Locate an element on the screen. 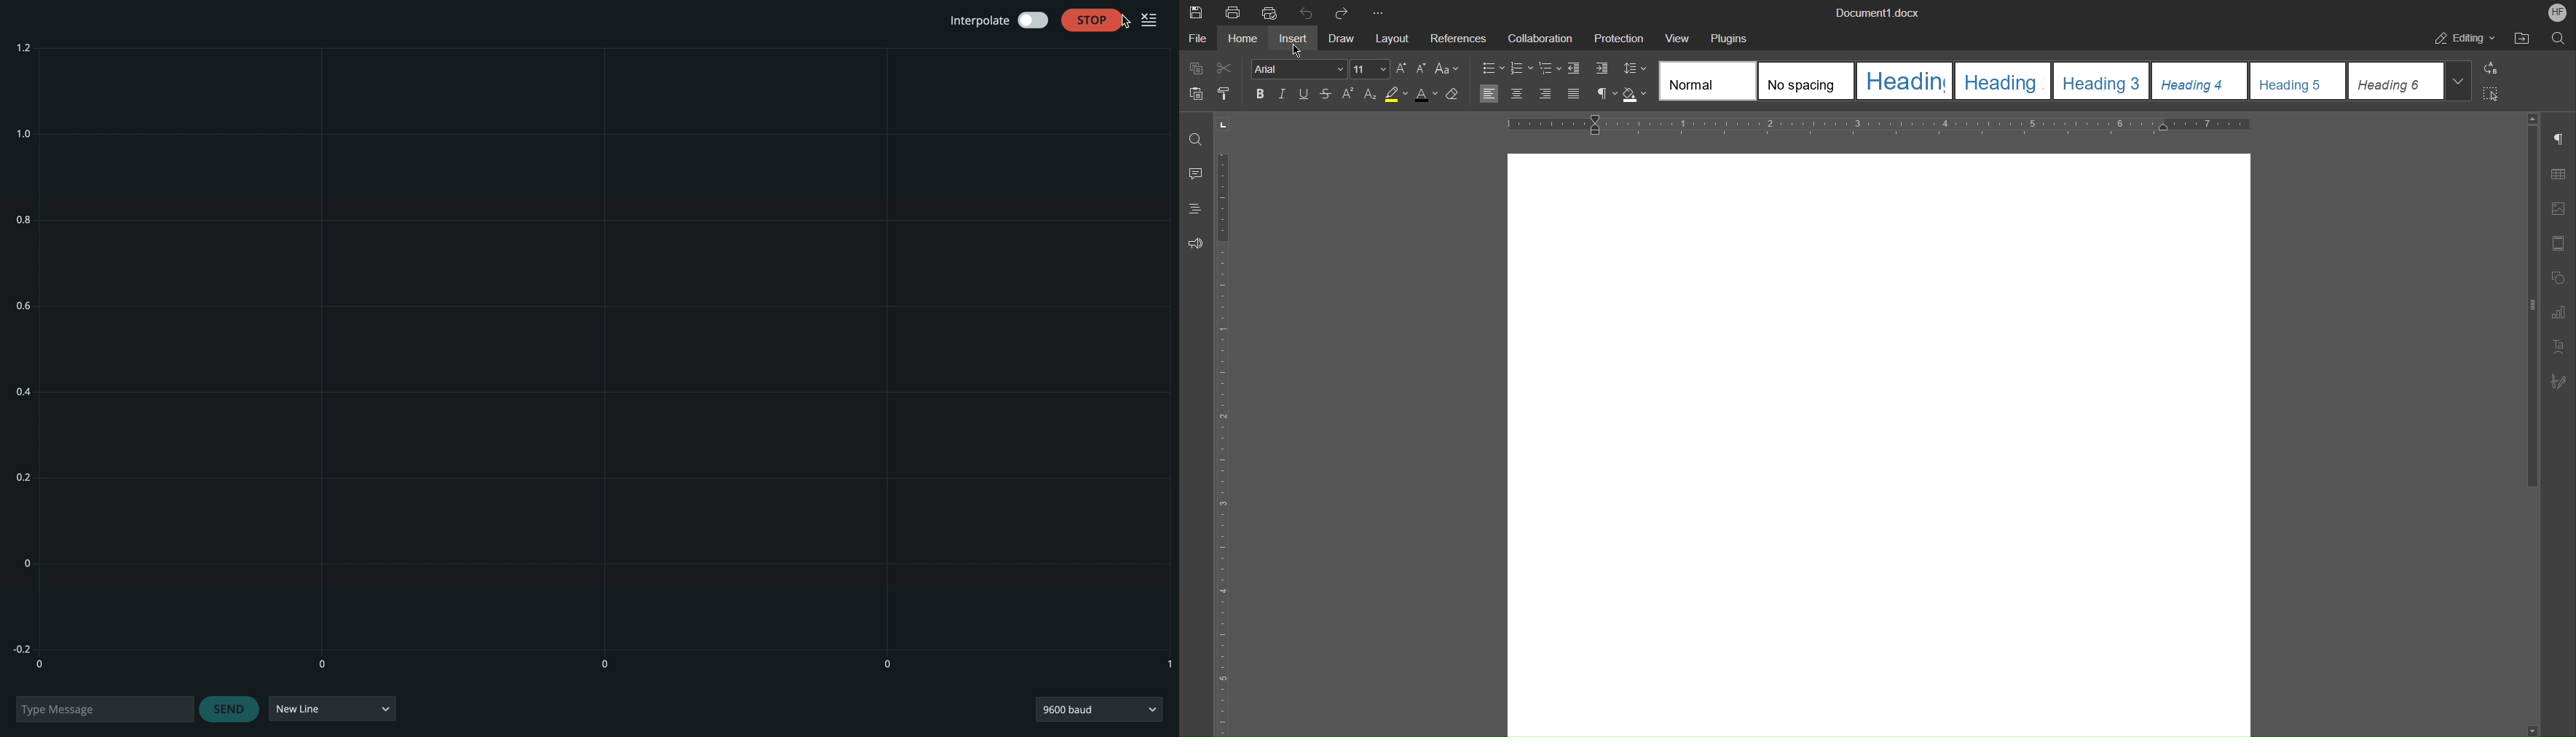 The image size is (2576, 756). Font Size is located at coordinates (1371, 69).